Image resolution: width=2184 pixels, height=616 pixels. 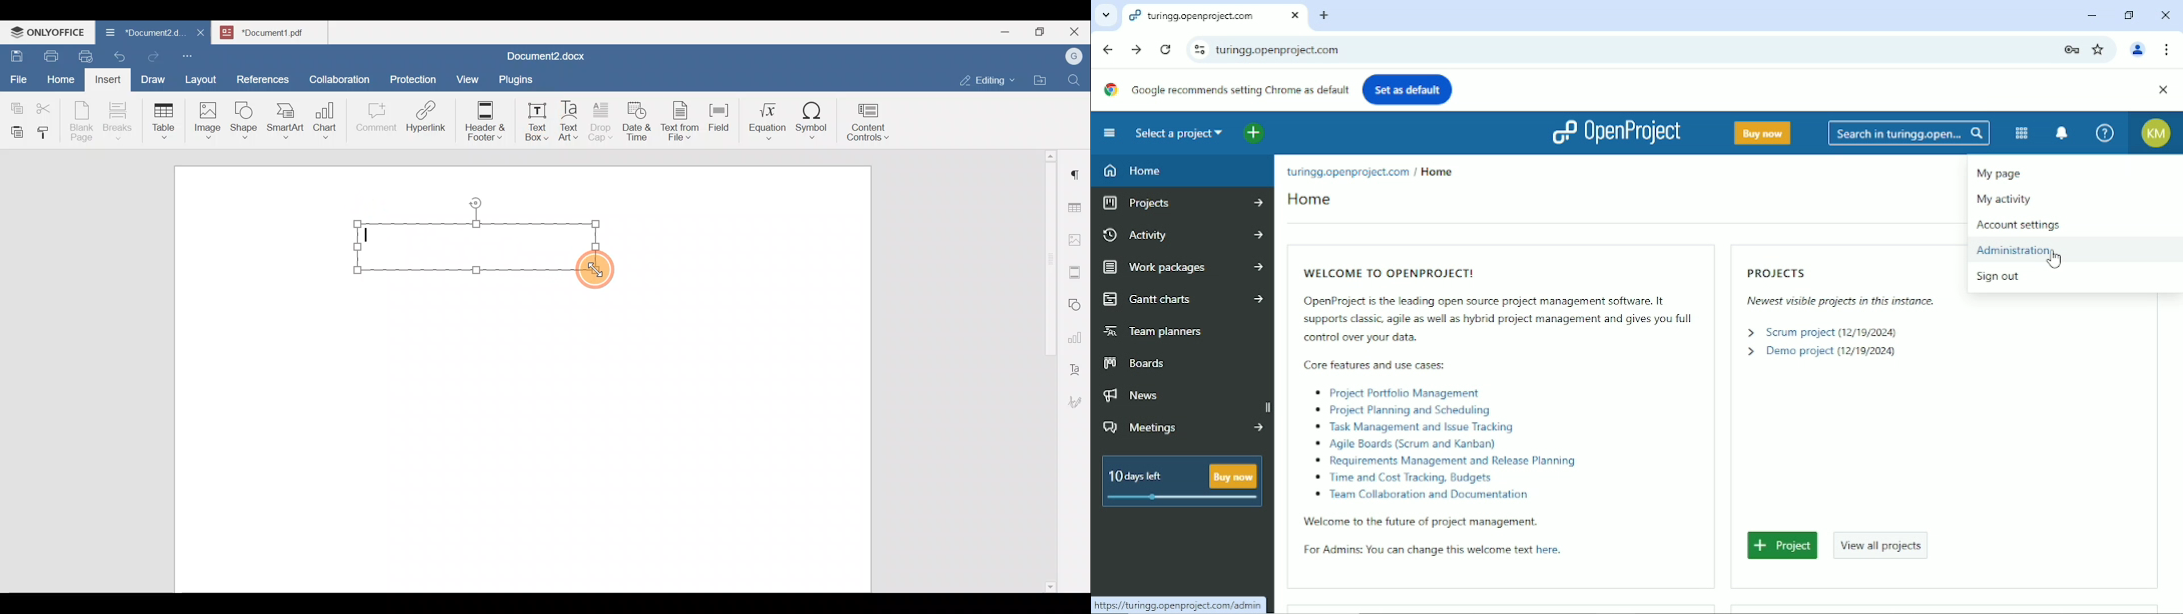 I want to click on Maximize, so click(x=1043, y=32).